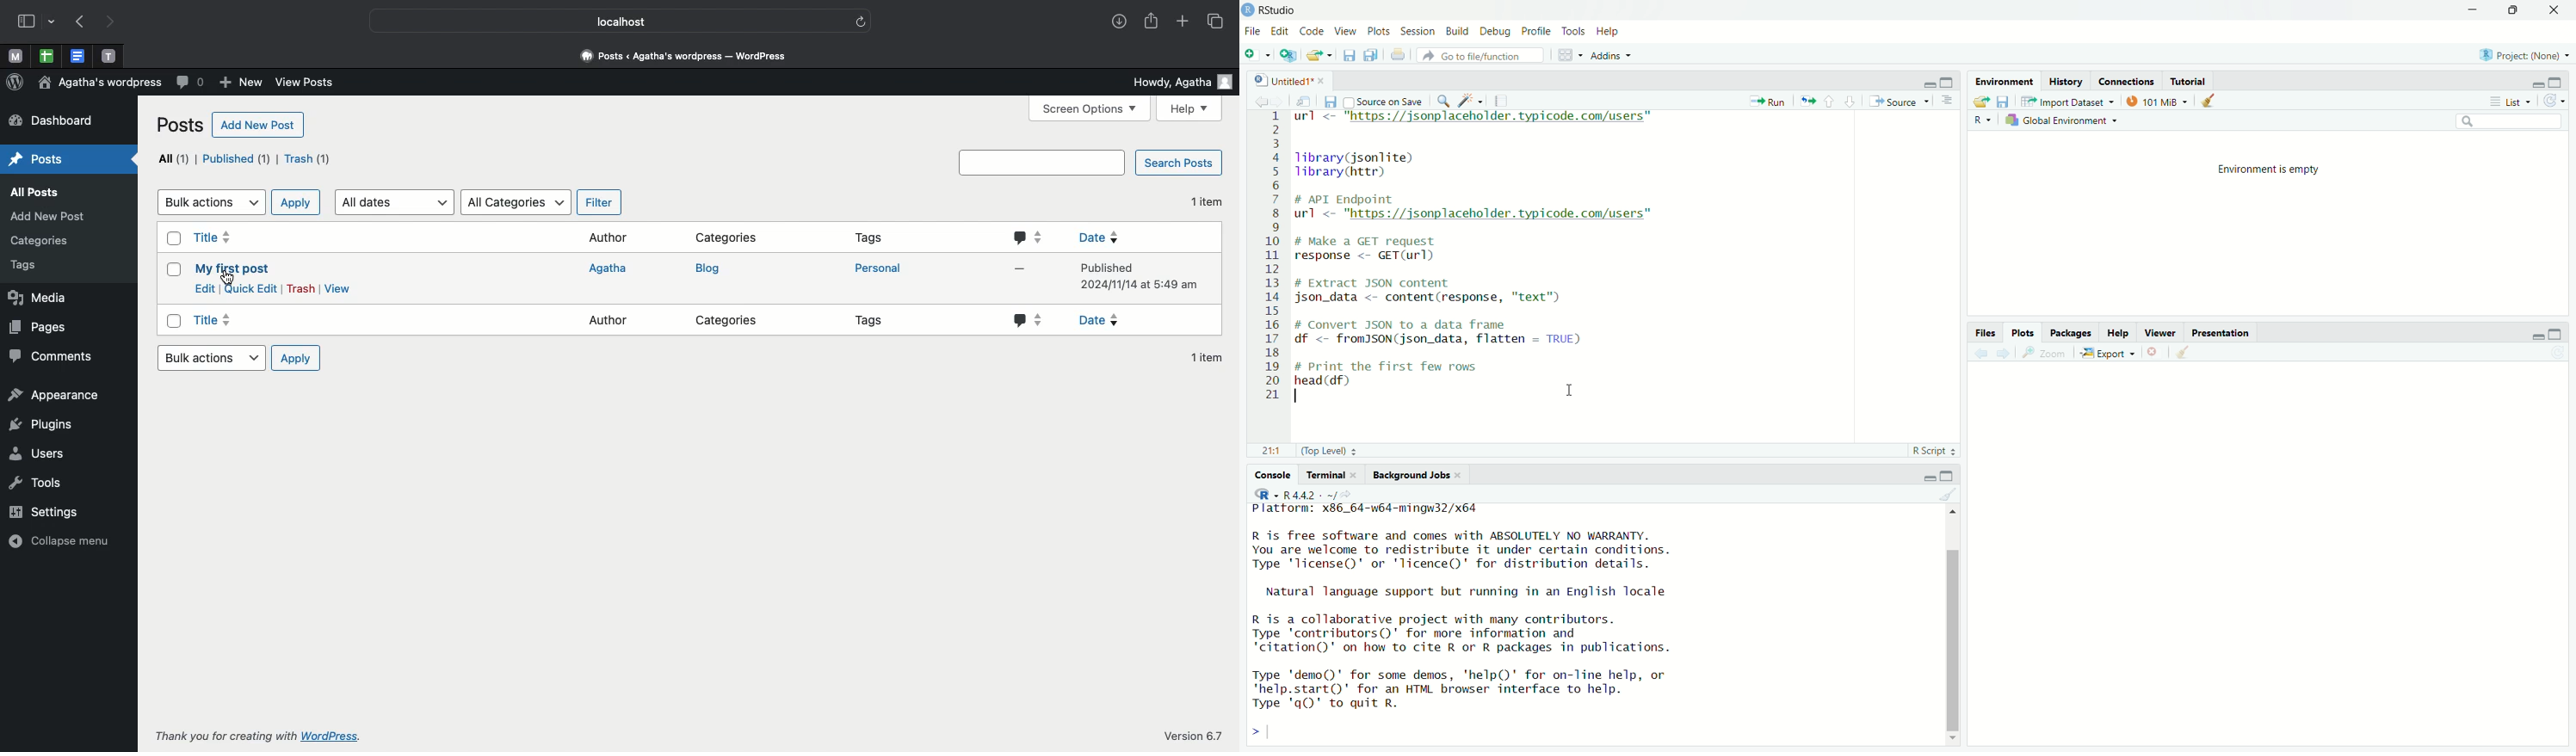 This screenshot has height=756, width=2576. I want to click on Open Existing File, so click(1319, 55).